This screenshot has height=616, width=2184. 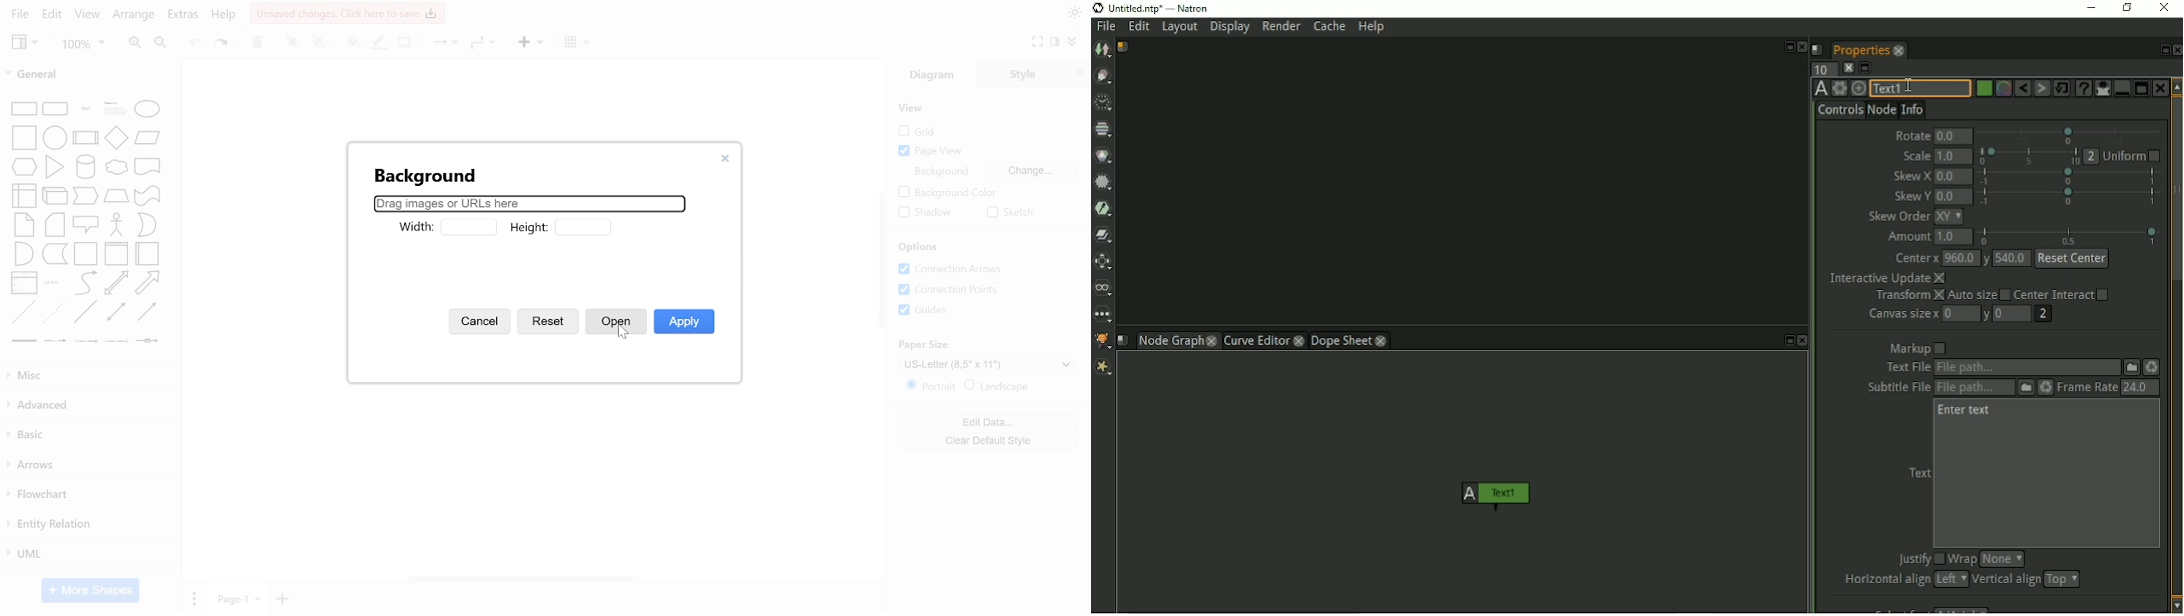 What do you see at coordinates (111, 107) in the screenshot?
I see `general shapes` at bounding box center [111, 107].